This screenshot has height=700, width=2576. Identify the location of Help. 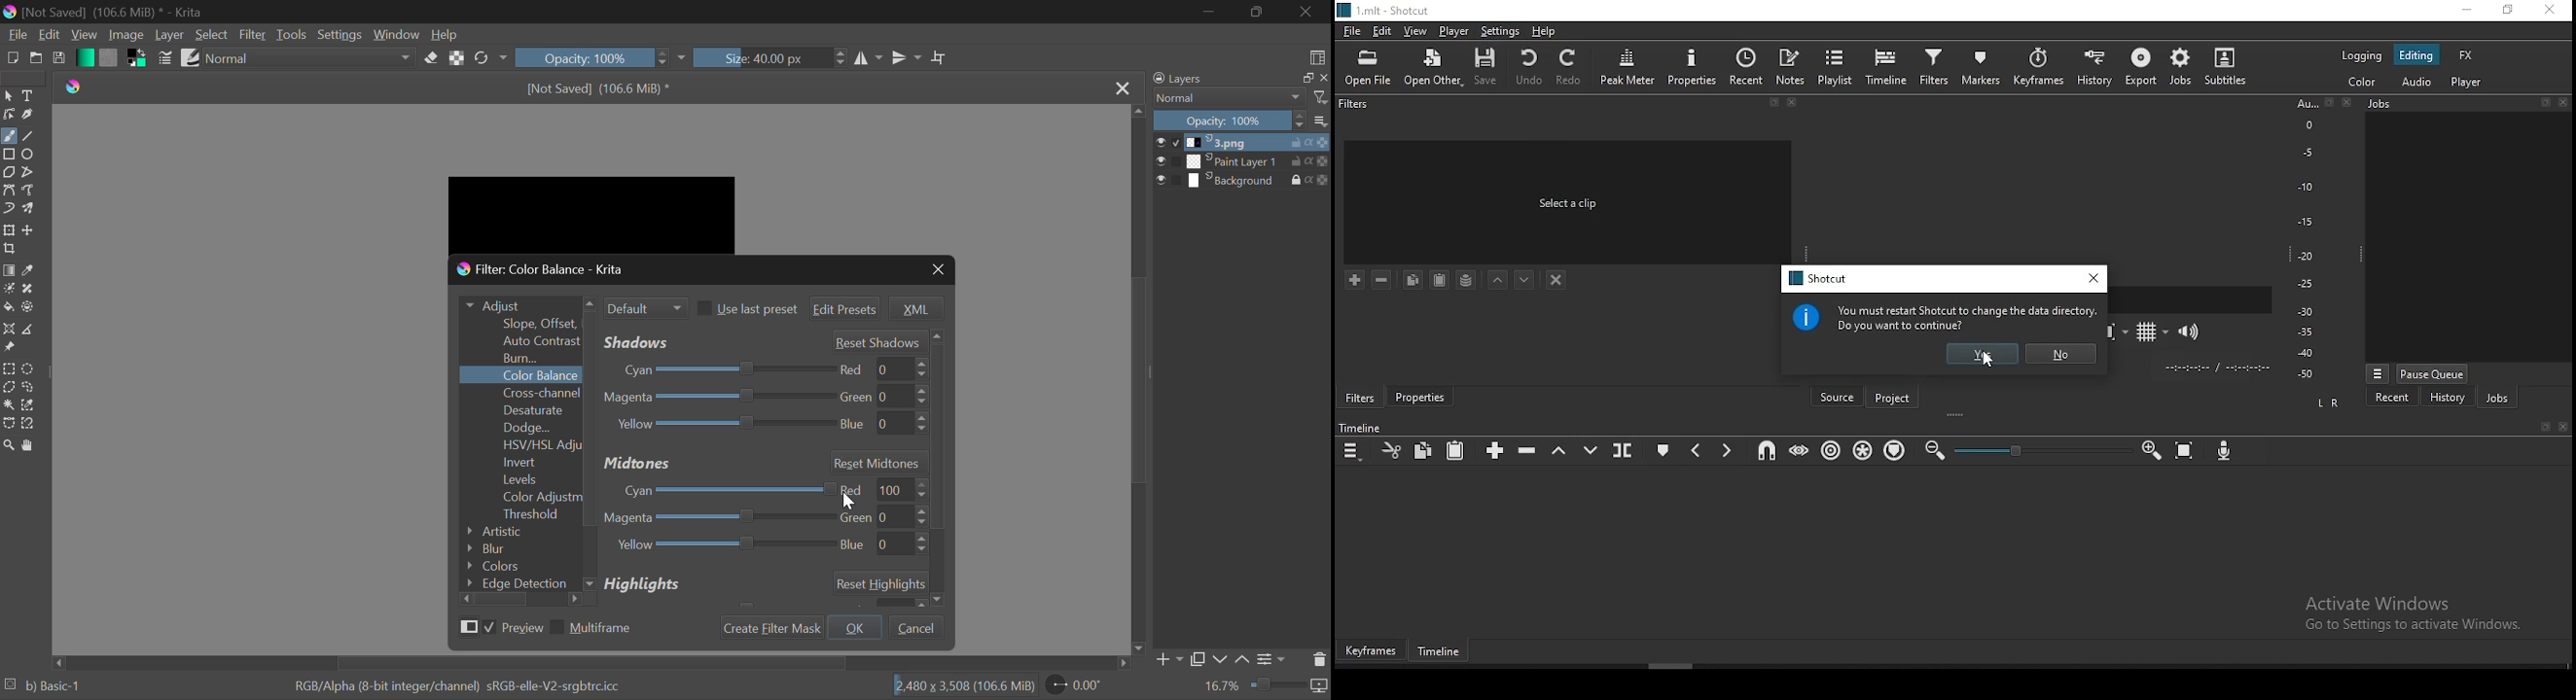
(445, 34).